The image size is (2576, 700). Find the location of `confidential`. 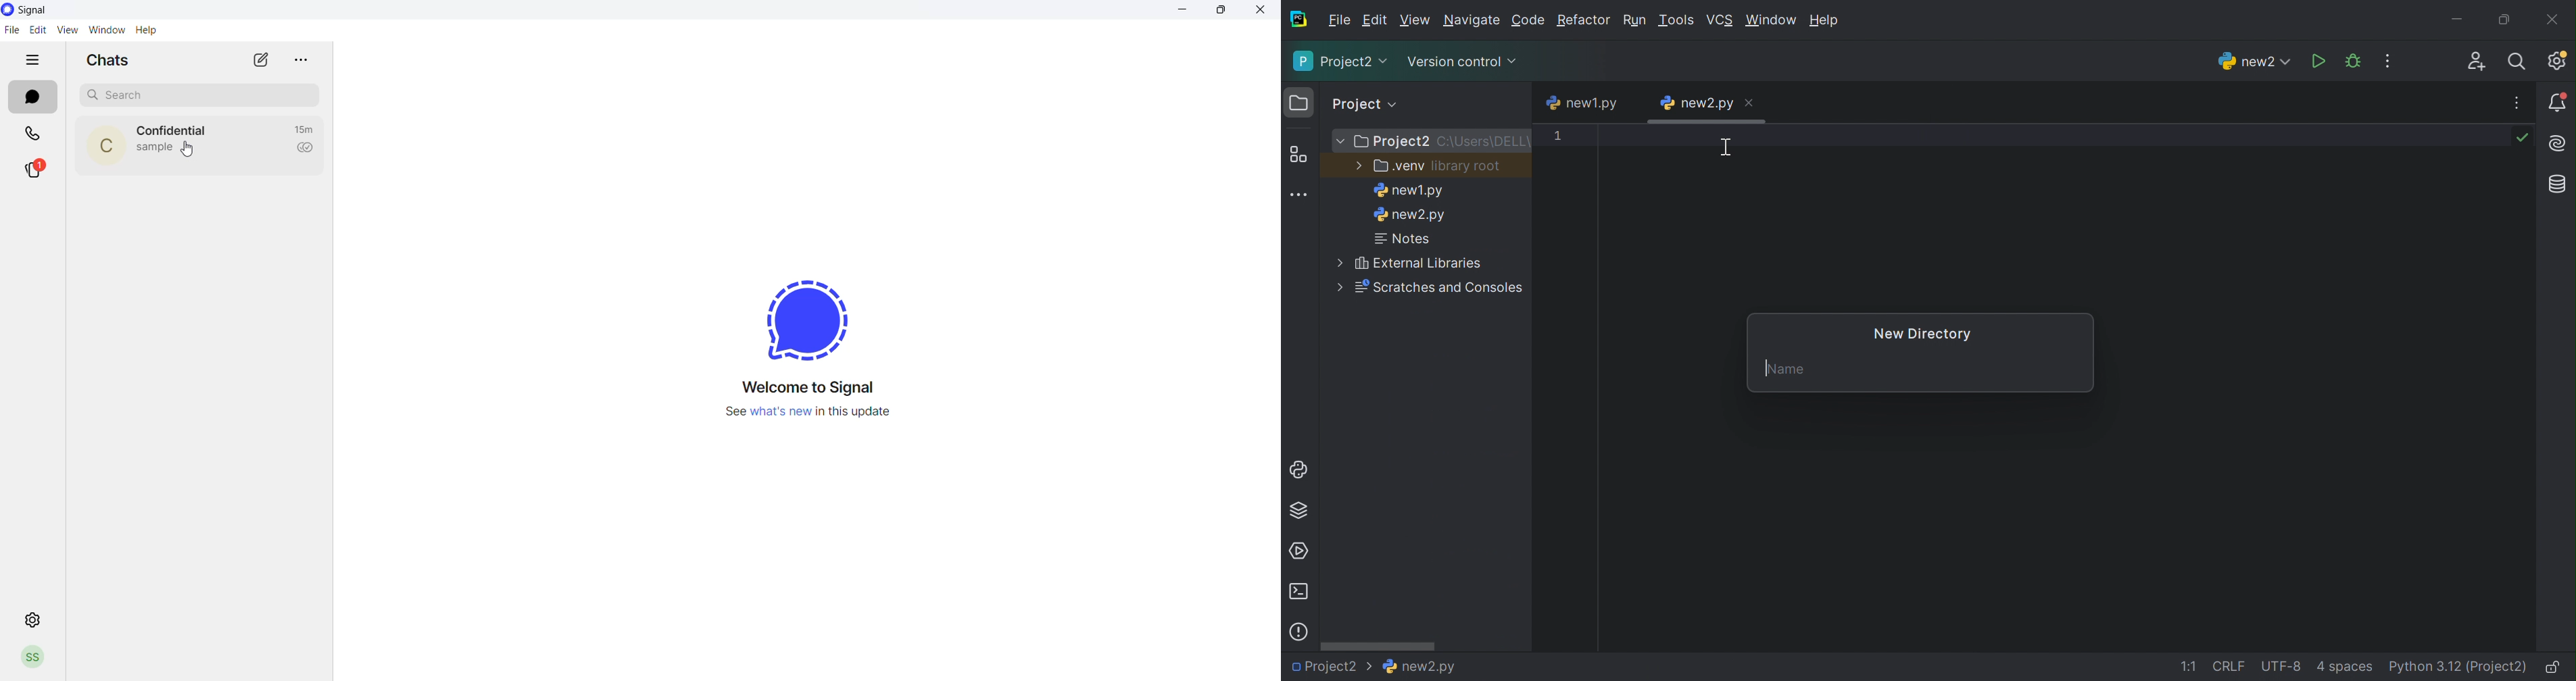

confidential is located at coordinates (172, 131).